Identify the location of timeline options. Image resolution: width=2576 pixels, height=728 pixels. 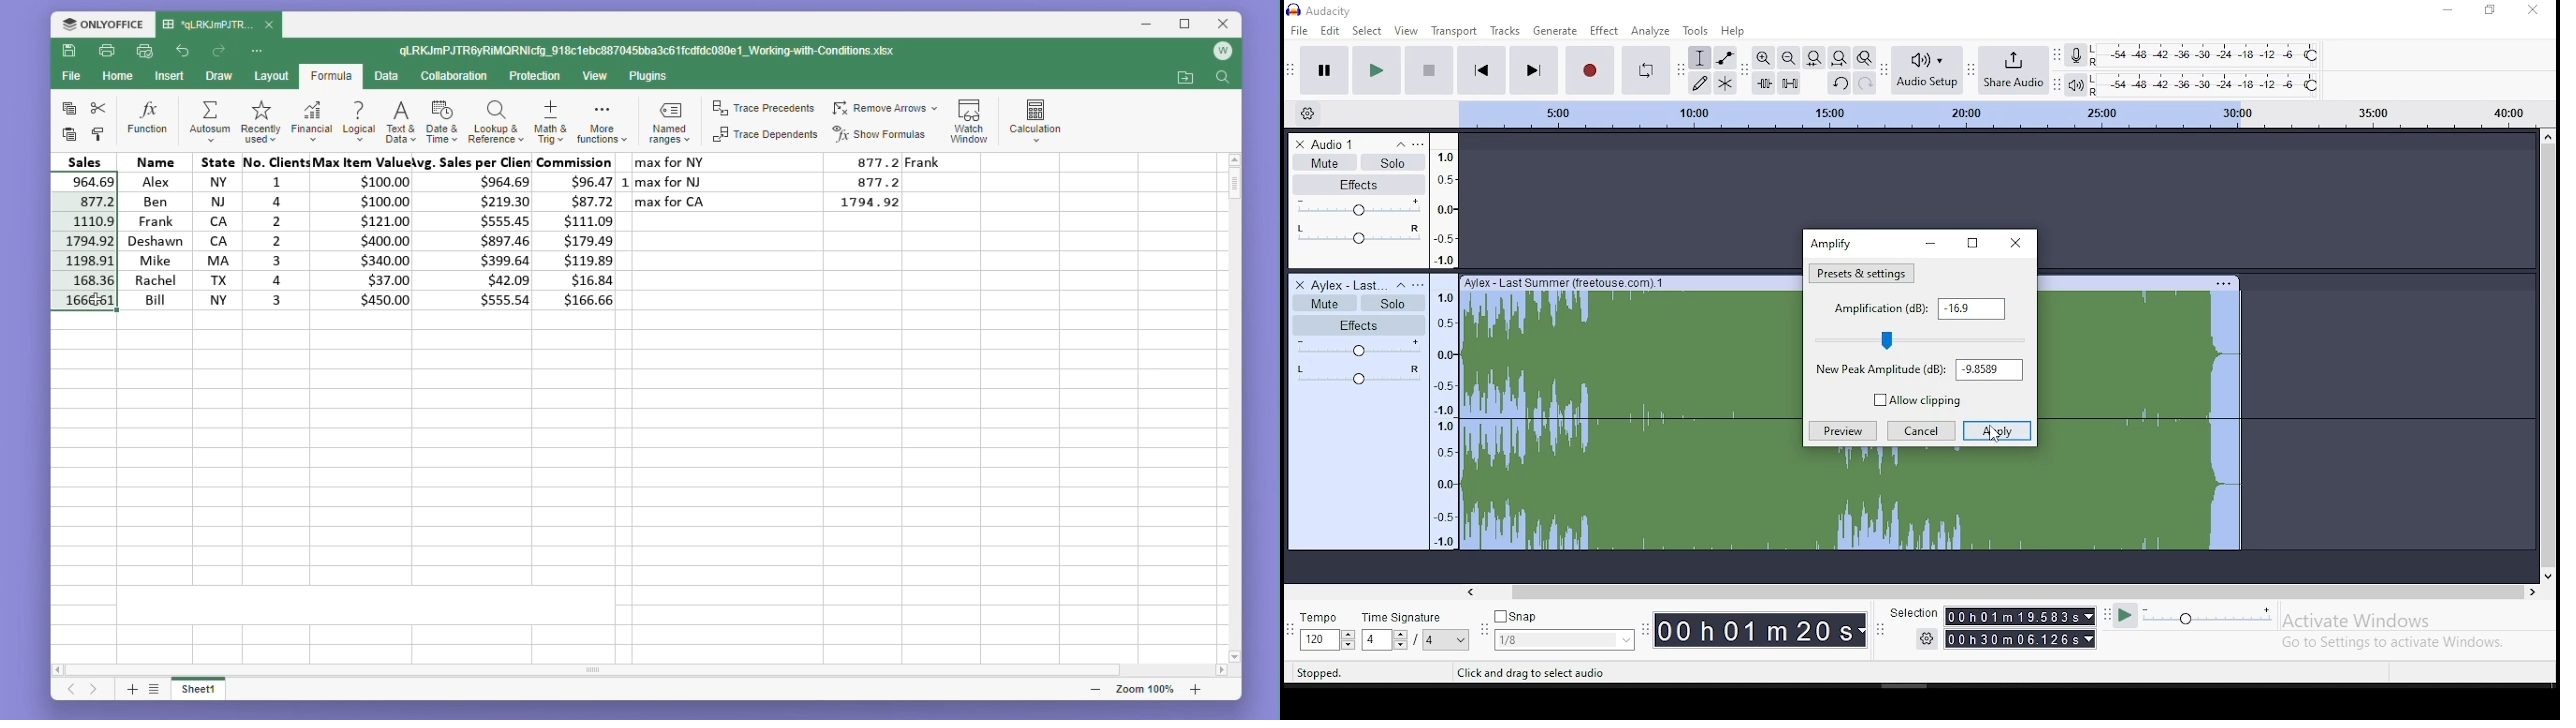
(1307, 114).